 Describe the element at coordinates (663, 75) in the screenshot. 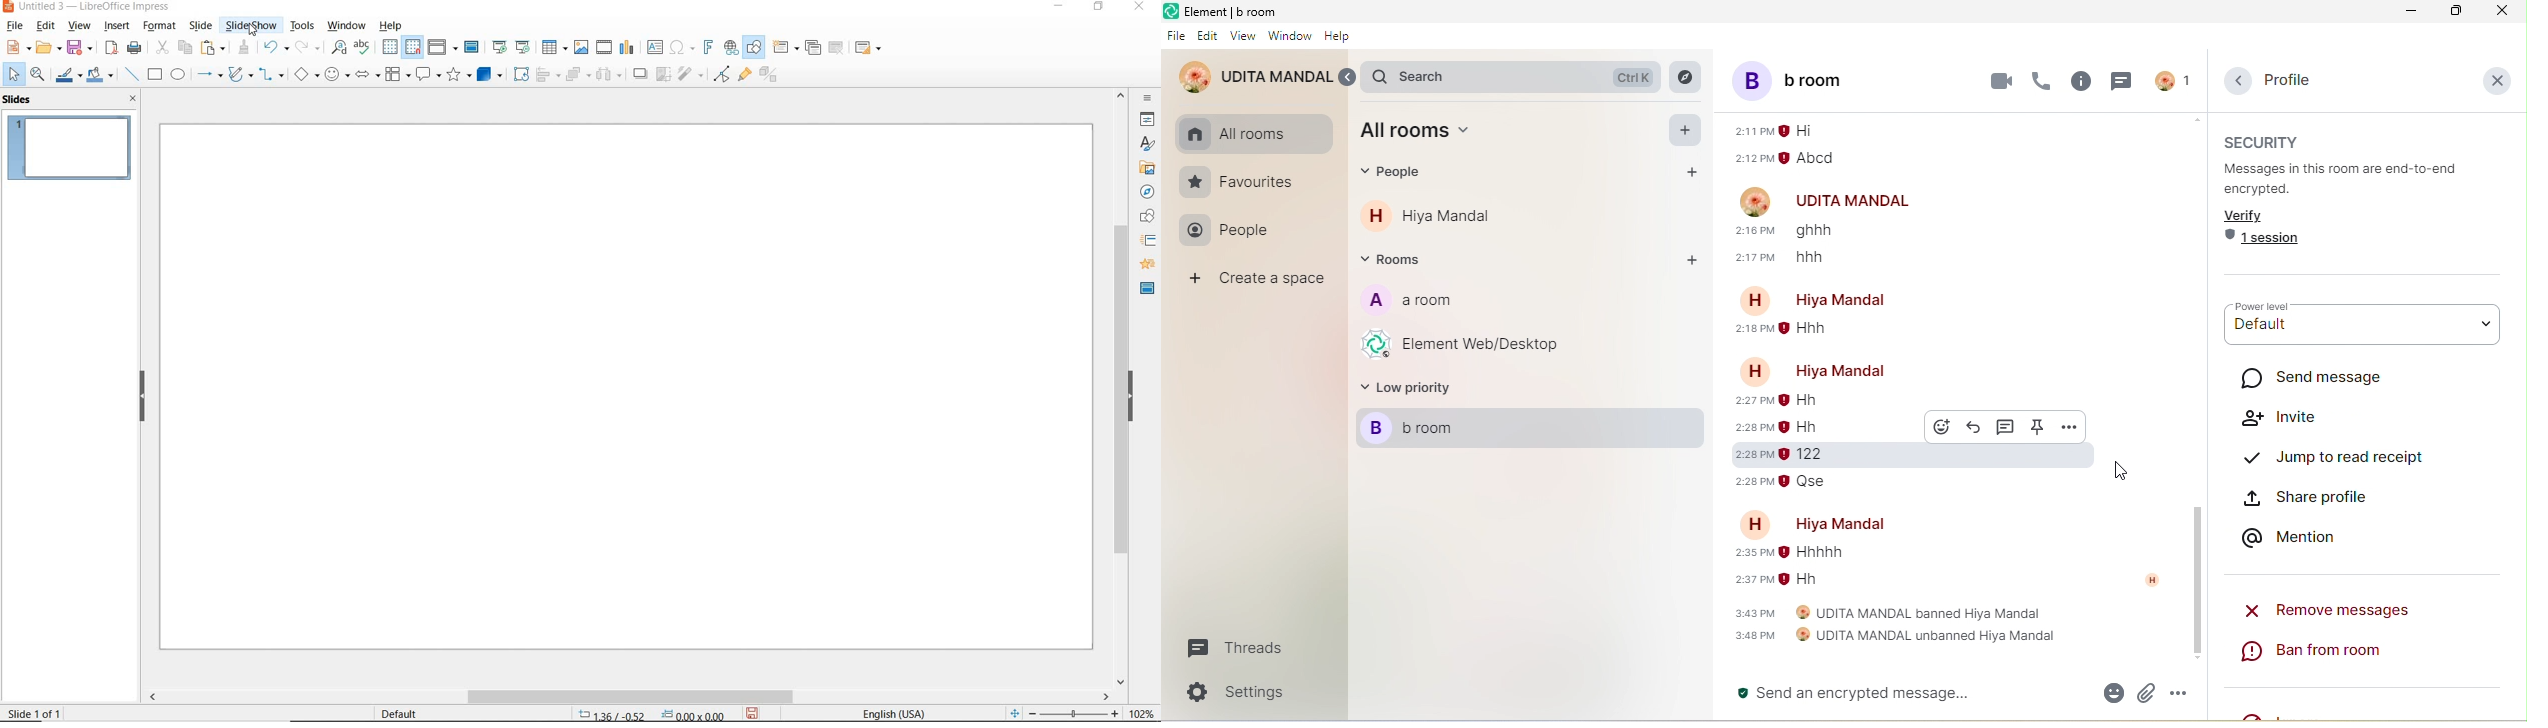

I see `CROP IMAGE` at that location.